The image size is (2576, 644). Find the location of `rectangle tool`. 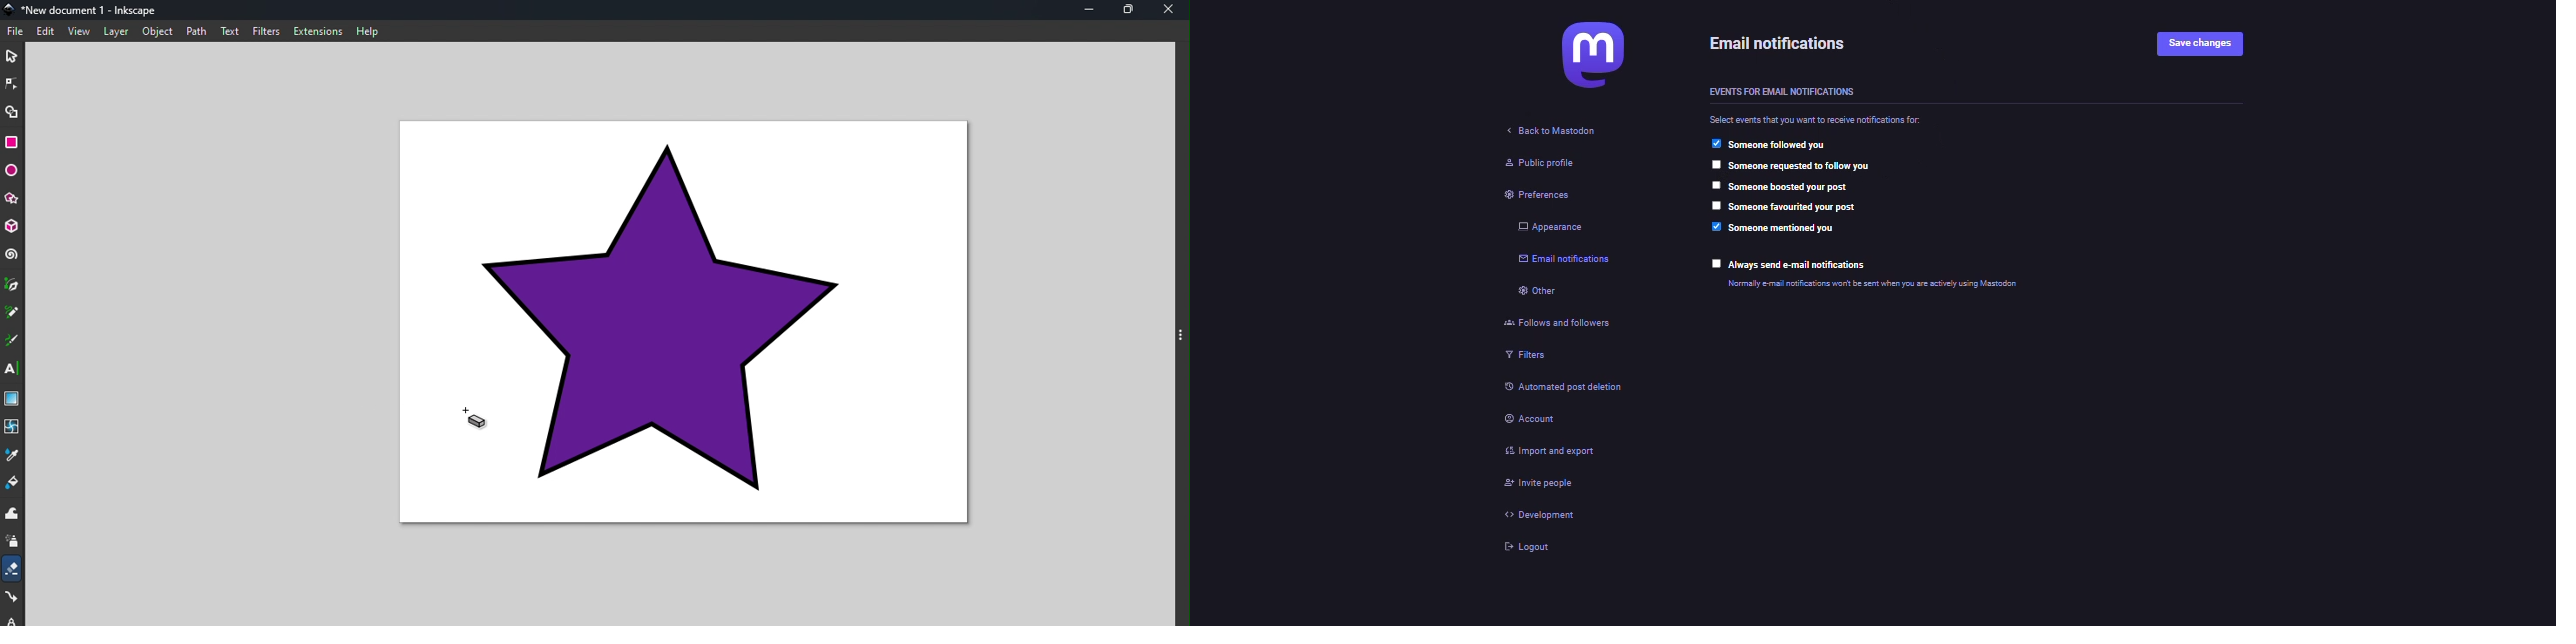

rectangle tool is located at coordinates (12, 141).